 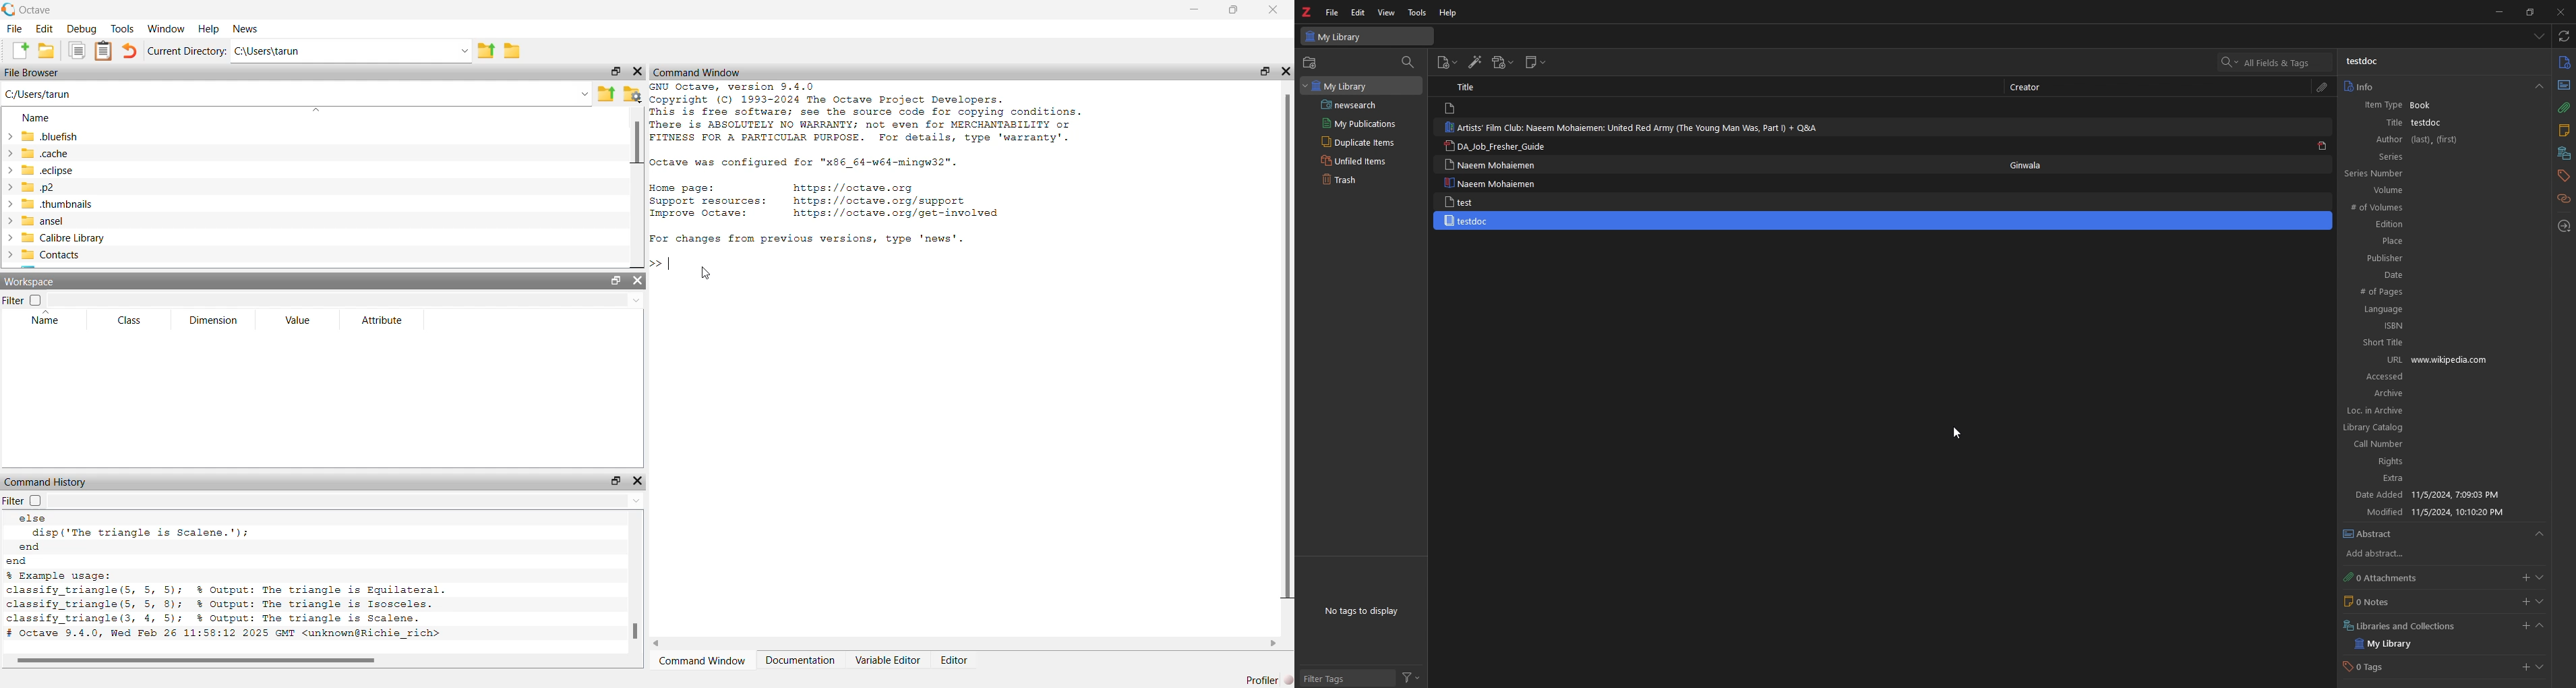 I want to click on show, so click(x=2540, y=602).